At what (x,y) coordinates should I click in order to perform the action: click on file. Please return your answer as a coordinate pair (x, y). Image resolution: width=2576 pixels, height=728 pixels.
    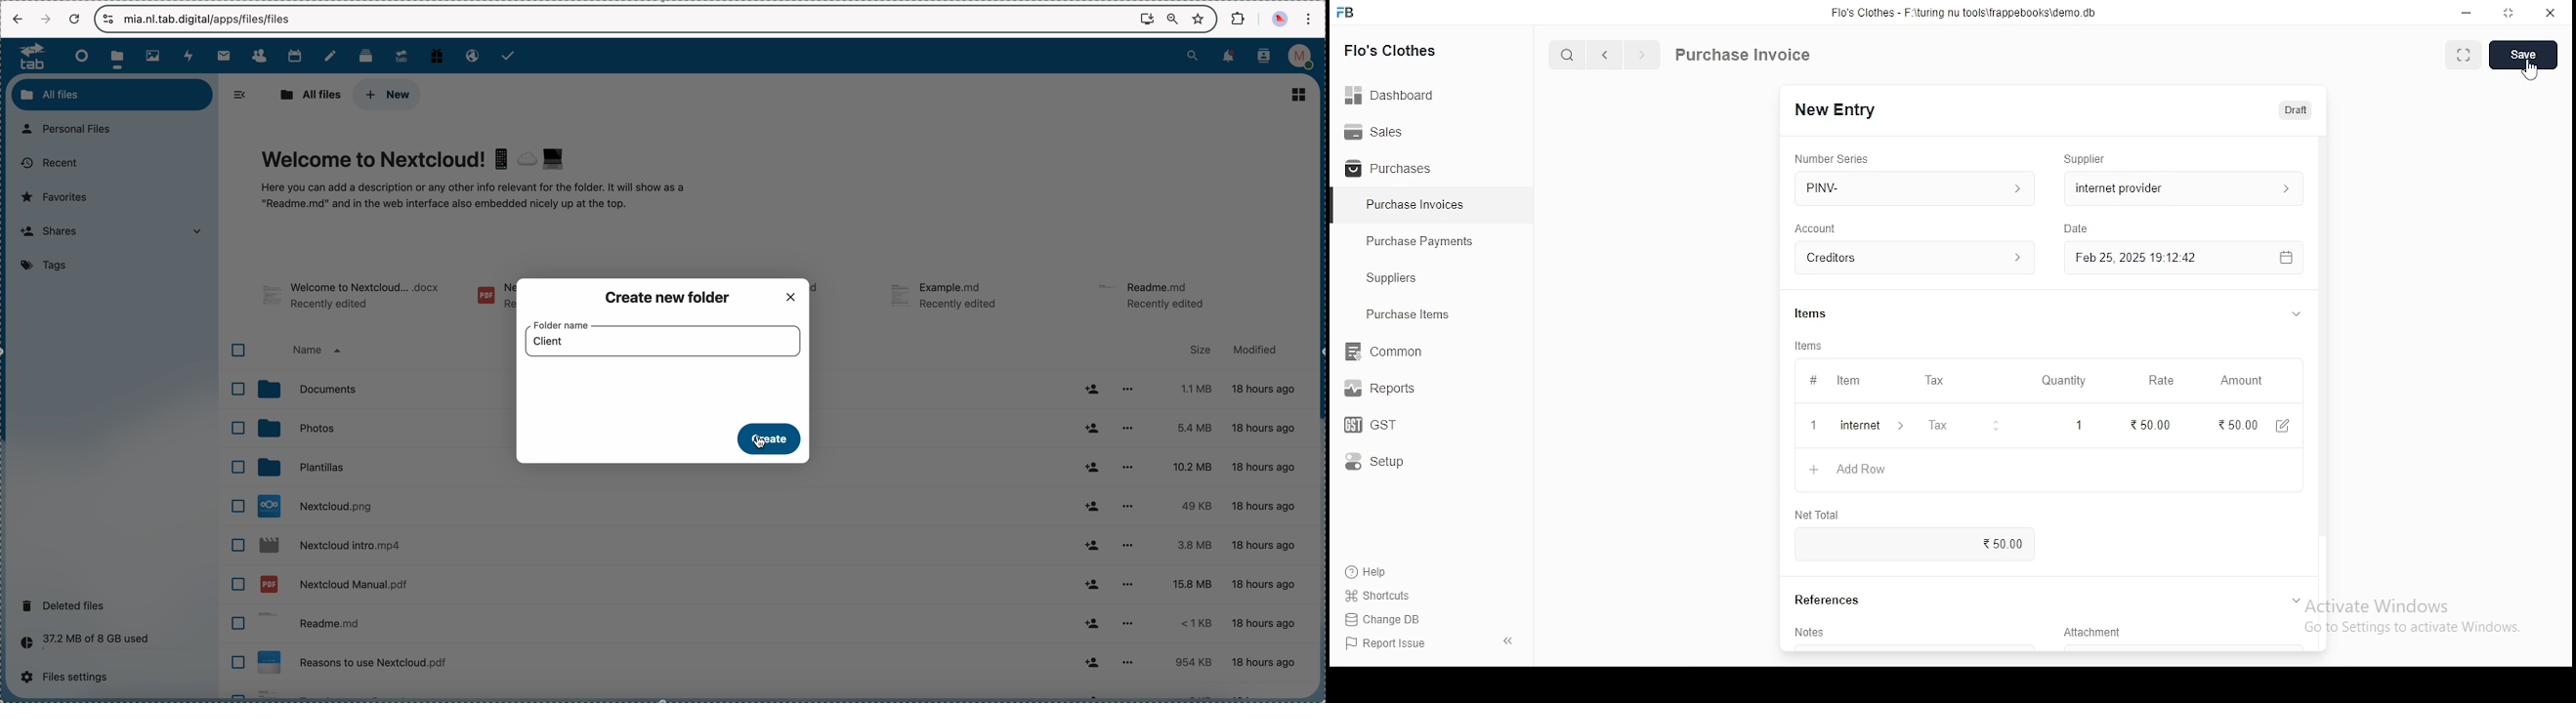
    Looking at the image, I should click on (658, 664).